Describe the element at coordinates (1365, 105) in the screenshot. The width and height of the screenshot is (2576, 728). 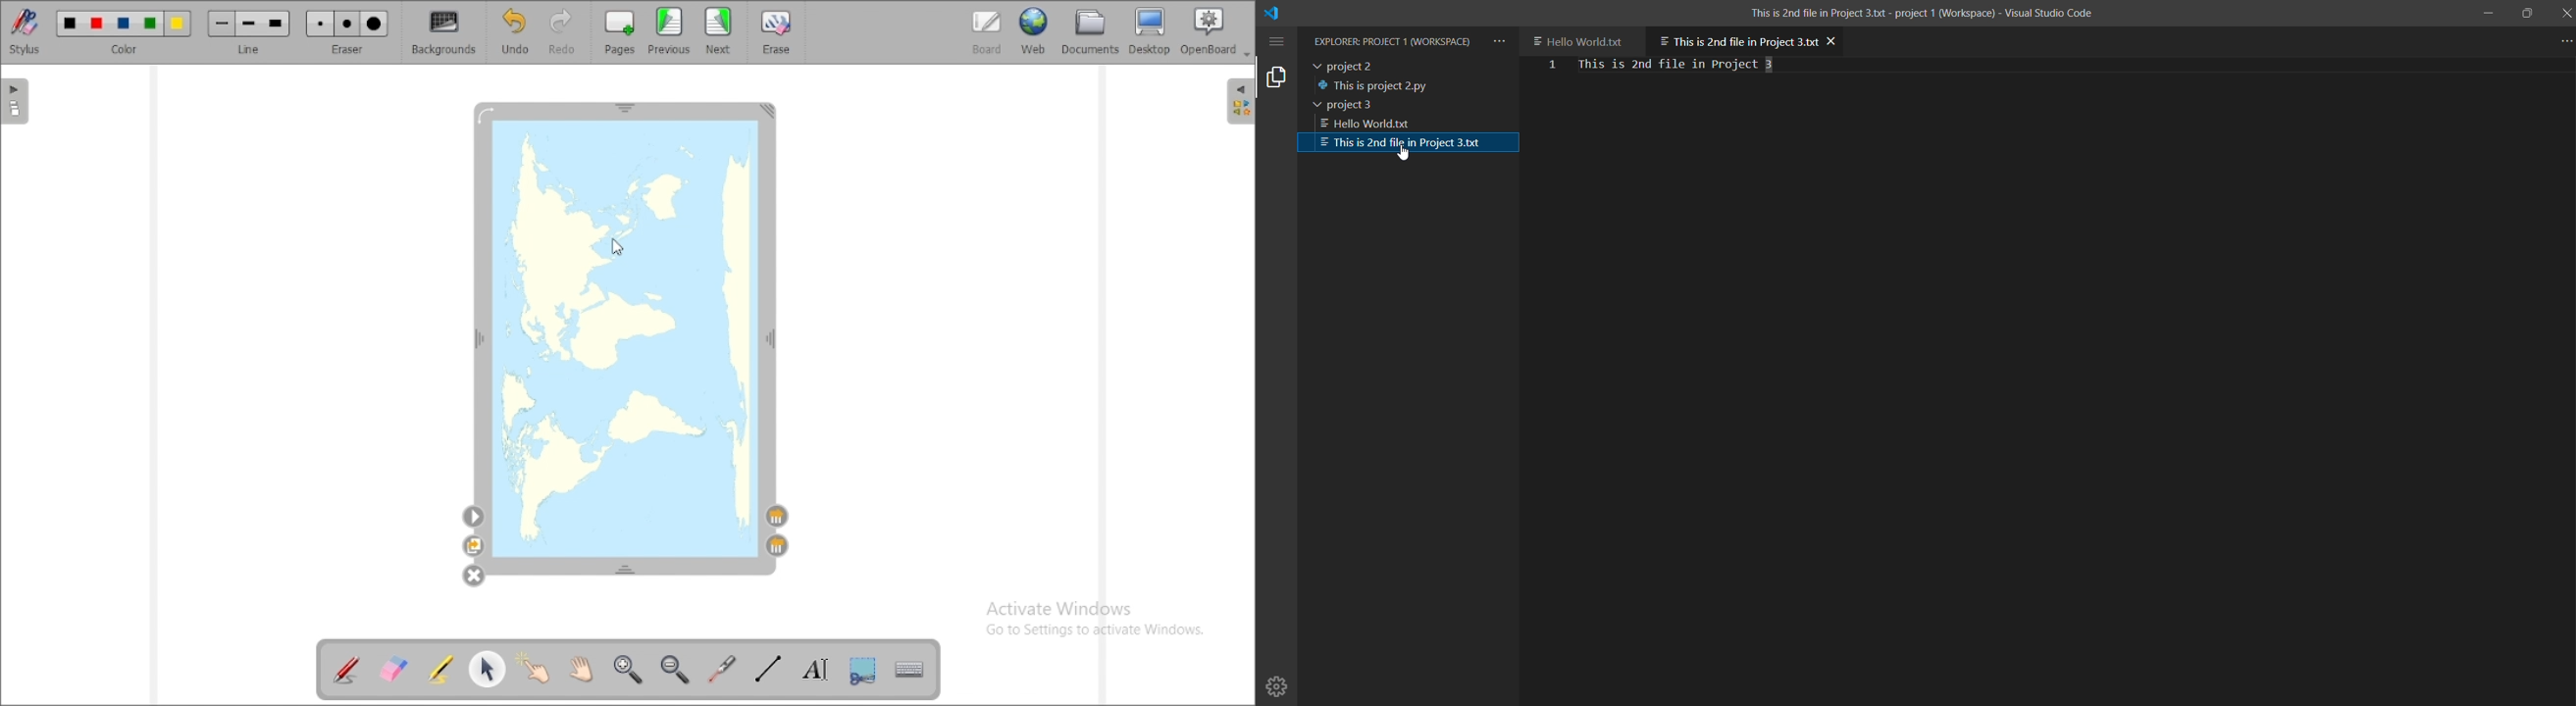
I see `project 3` at that location.